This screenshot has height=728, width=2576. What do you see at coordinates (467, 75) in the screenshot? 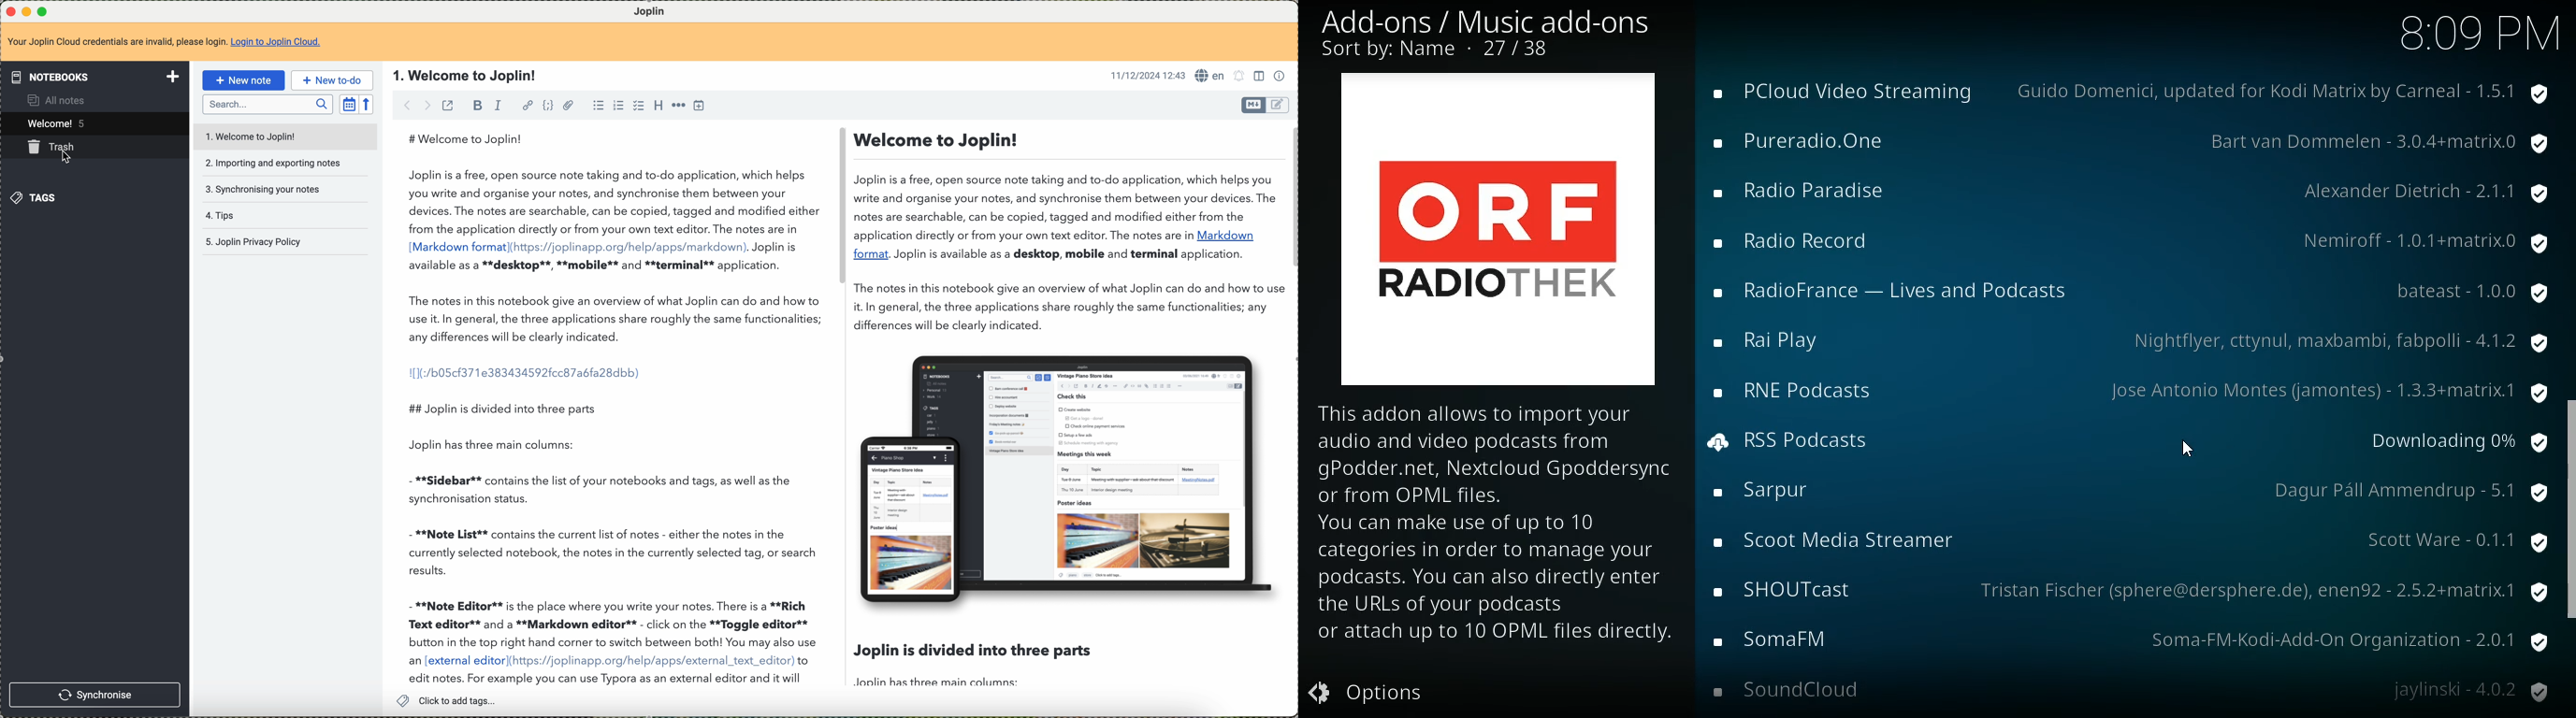
I see `welcome to Joplin` at bounding box center [467, 75].